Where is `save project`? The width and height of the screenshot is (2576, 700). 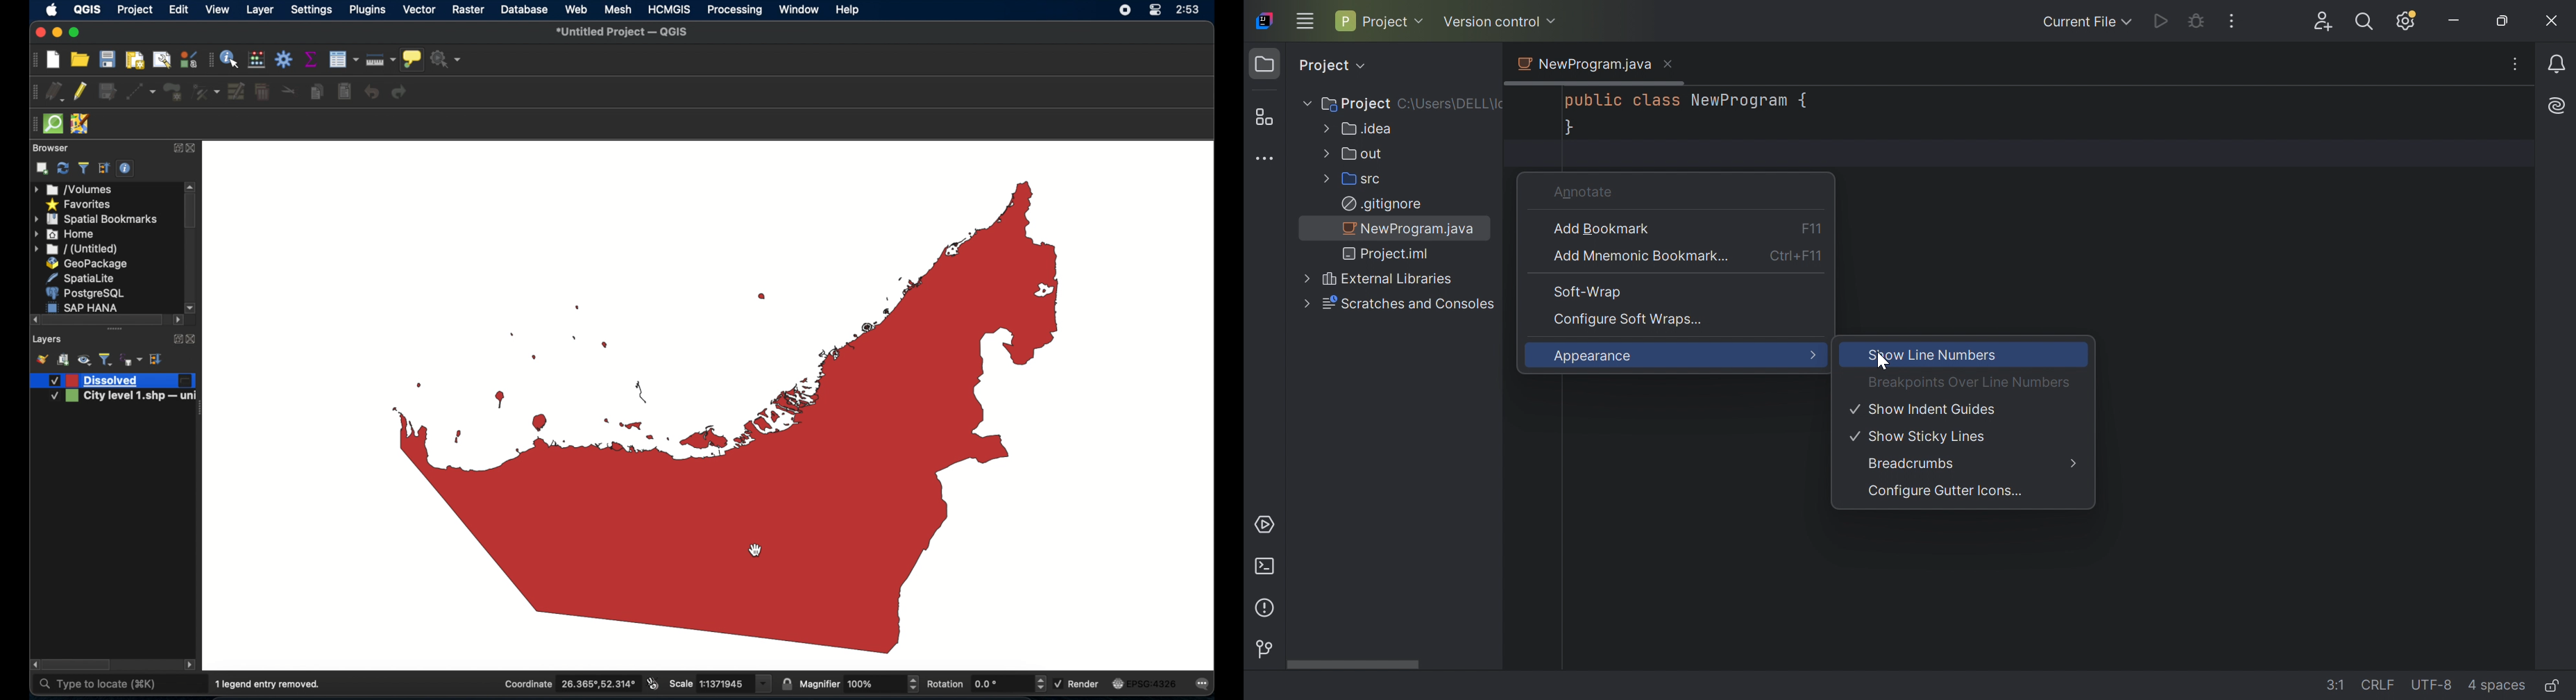 save project is located at coordinates (108, 60).